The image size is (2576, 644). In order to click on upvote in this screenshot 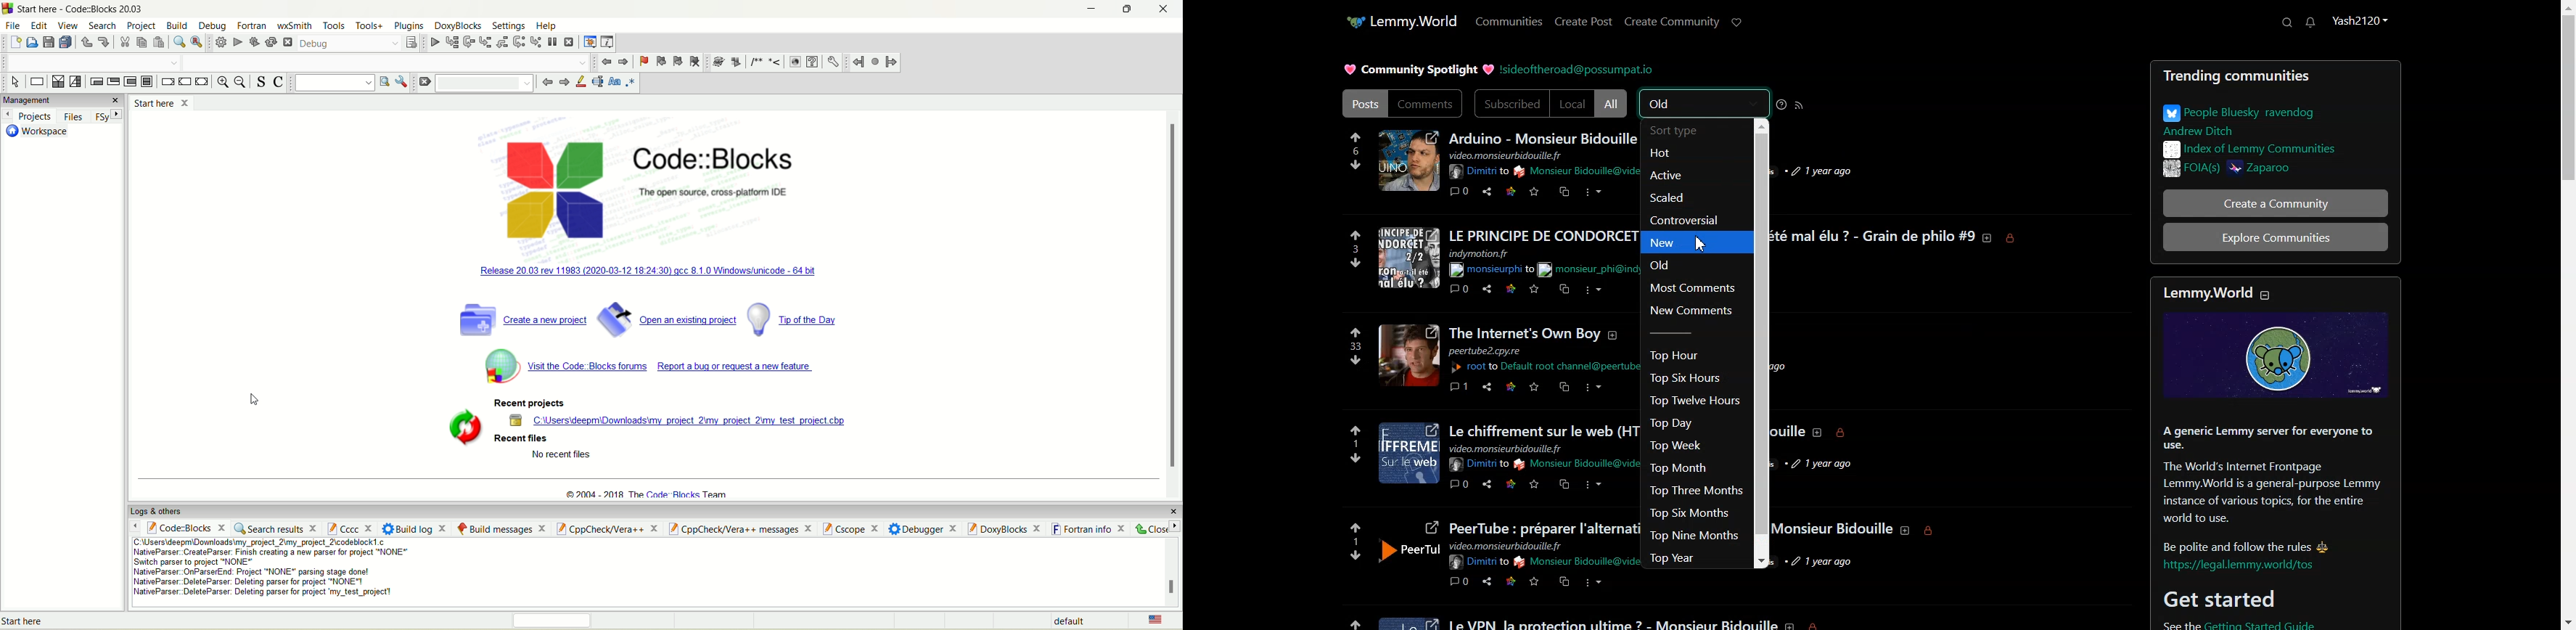, I will do `click(1354, 430)`.